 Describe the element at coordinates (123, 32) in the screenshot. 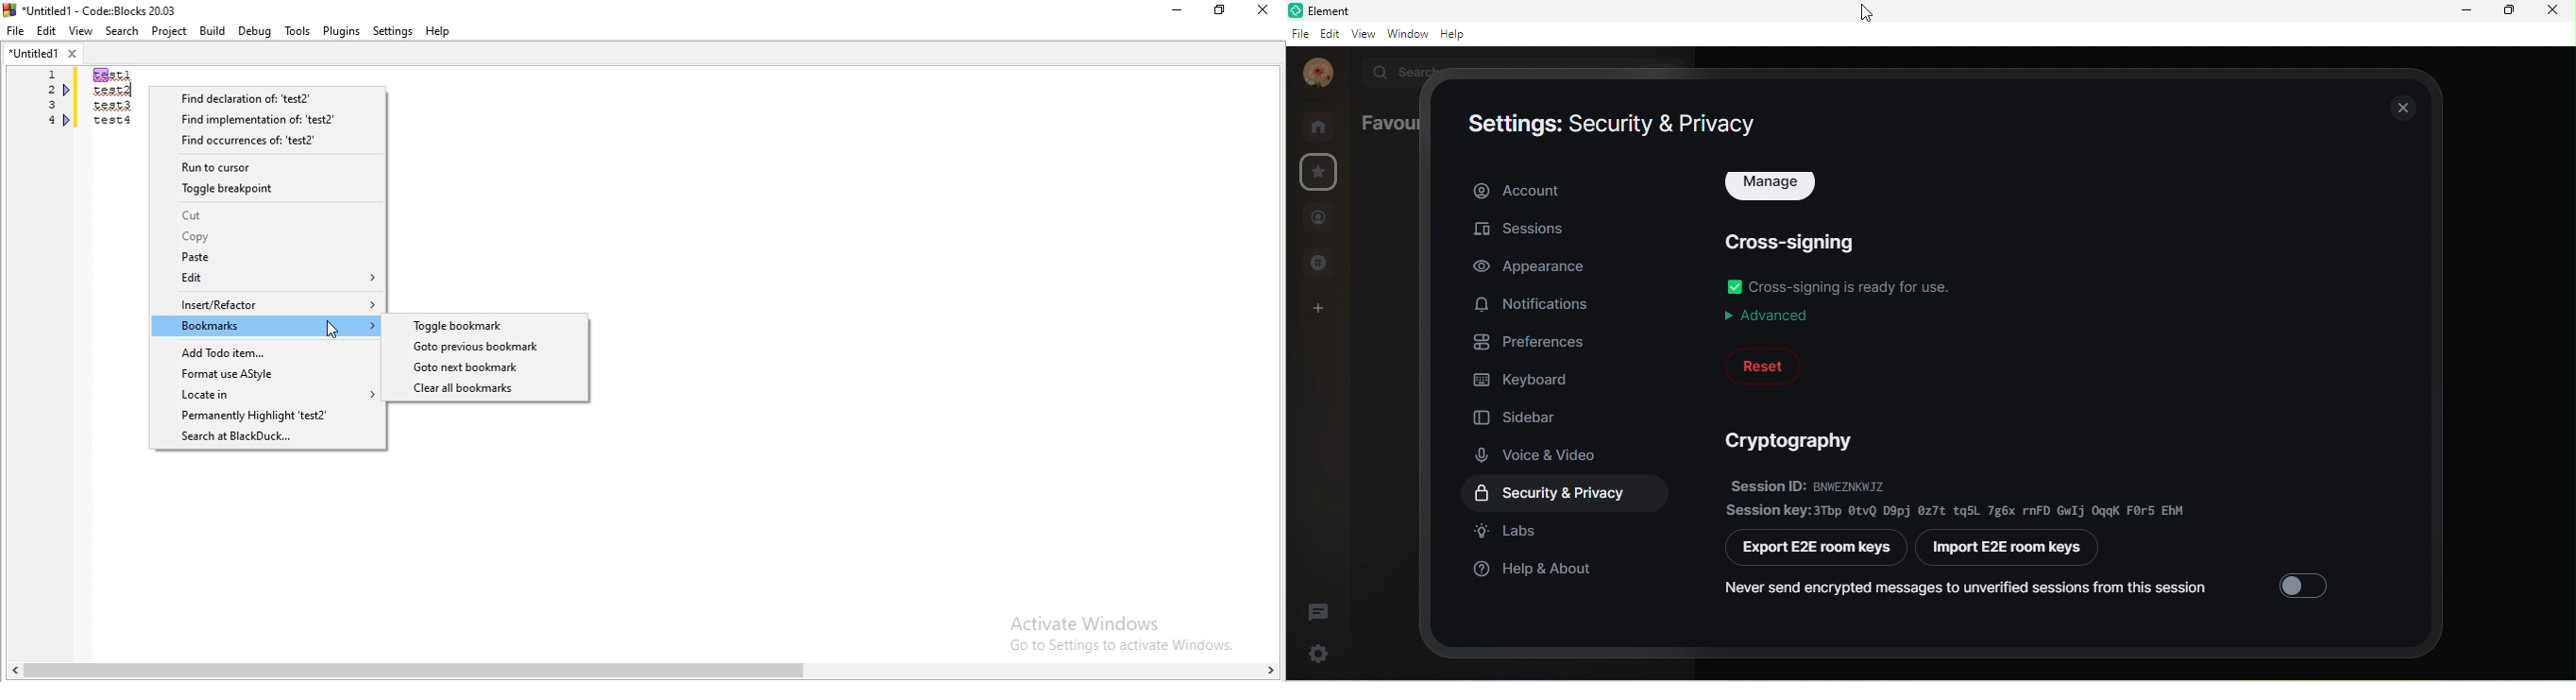

I see `Search ` at that location.